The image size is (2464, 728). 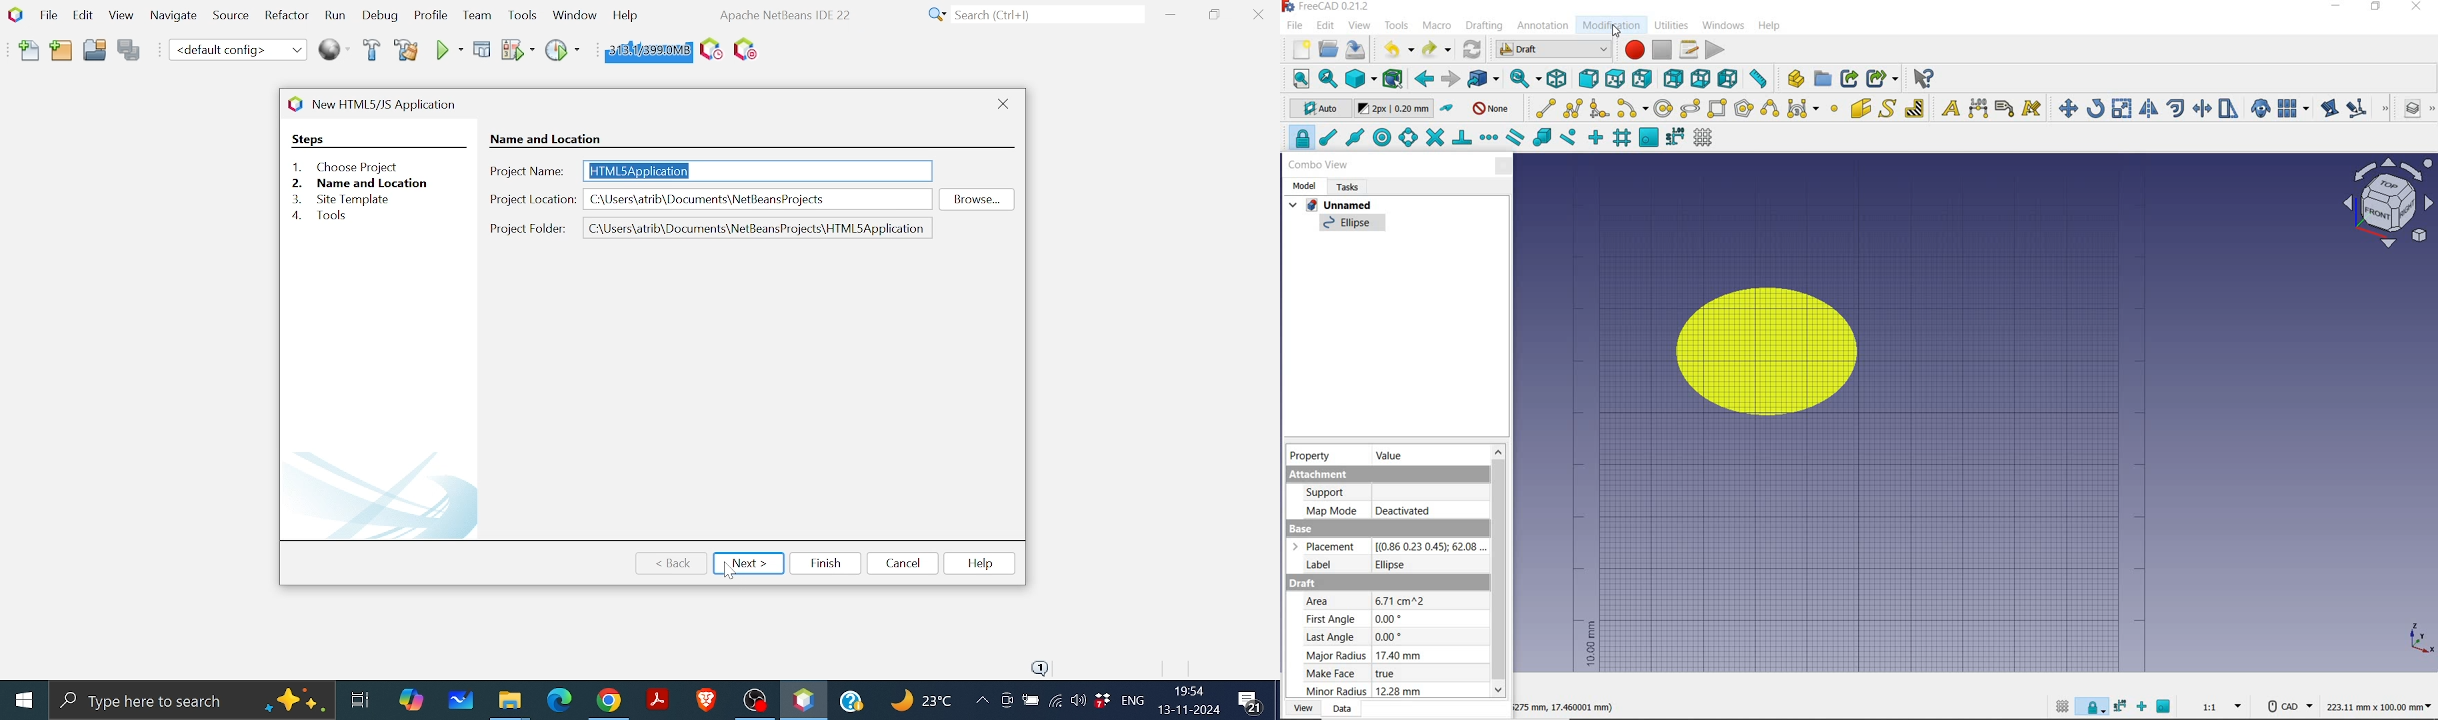 What do you see at coordinates (129, 51) in the screenshot?
I see `Save all` at bounding box center [129, 51].